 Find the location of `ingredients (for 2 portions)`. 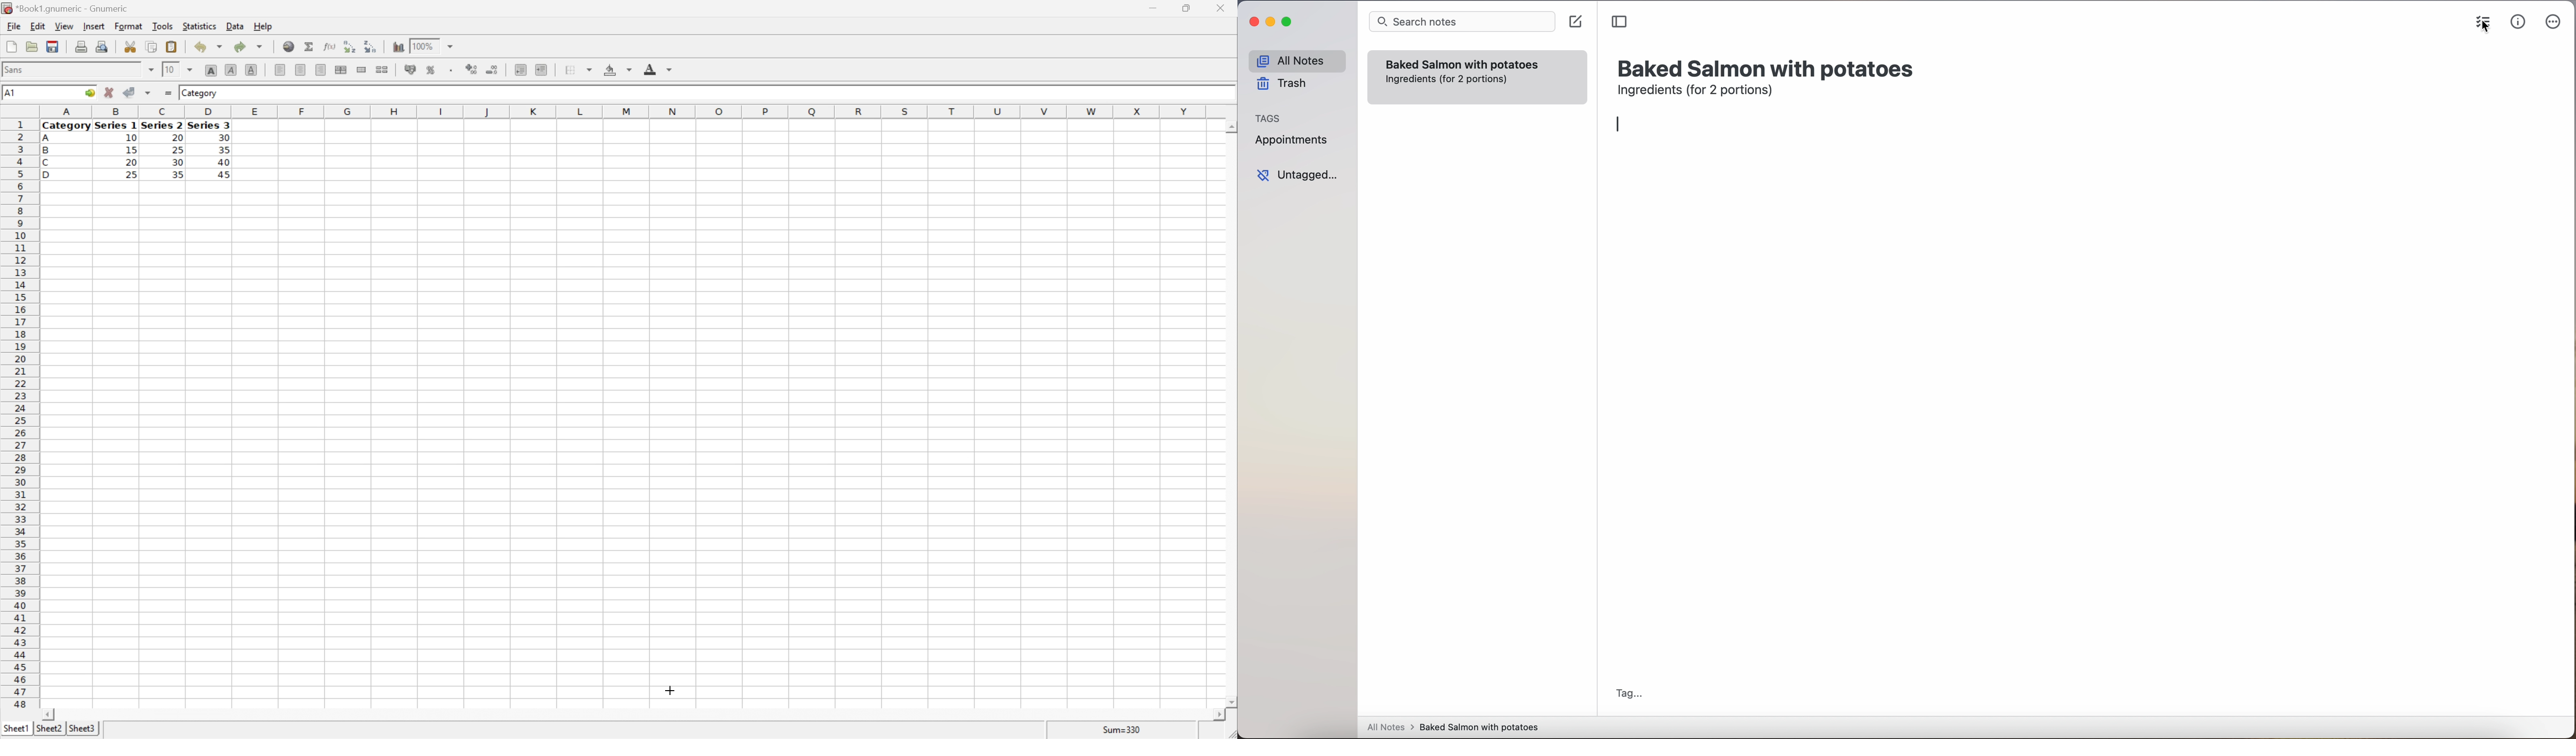

ingredients (for 2 portions) is located at coordinates (1698, 91).